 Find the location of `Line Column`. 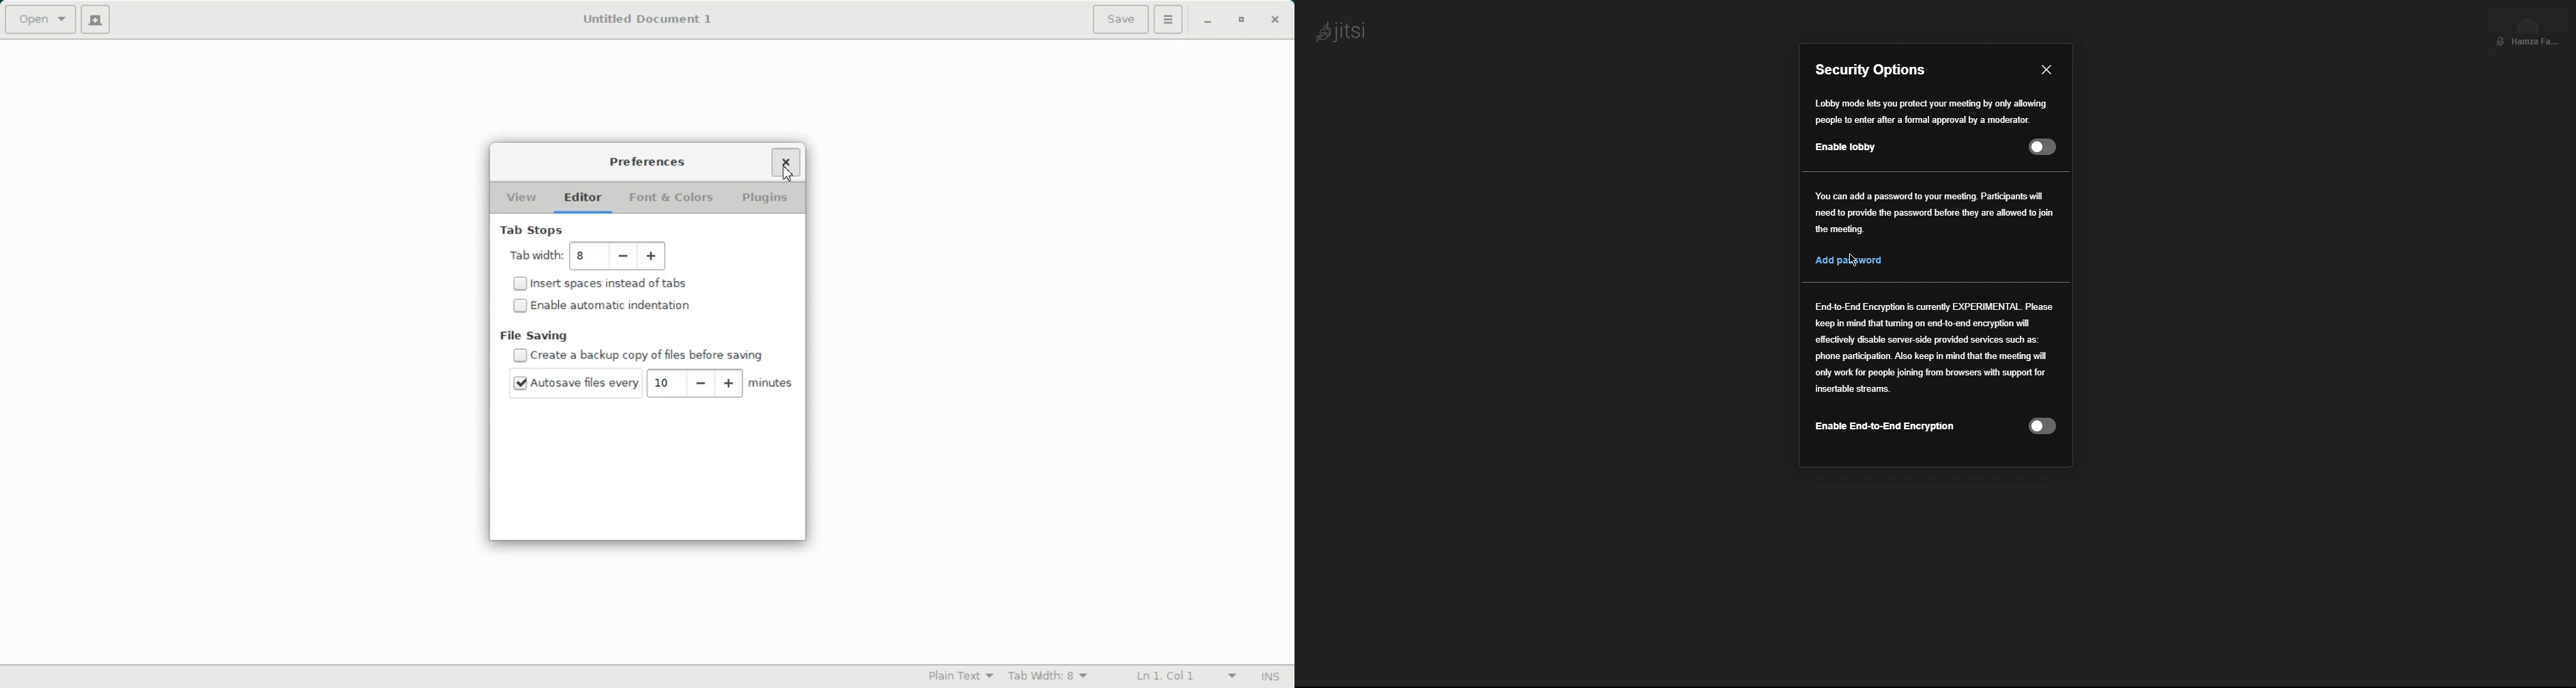

Line Column is located at coordinates (1183, 677).